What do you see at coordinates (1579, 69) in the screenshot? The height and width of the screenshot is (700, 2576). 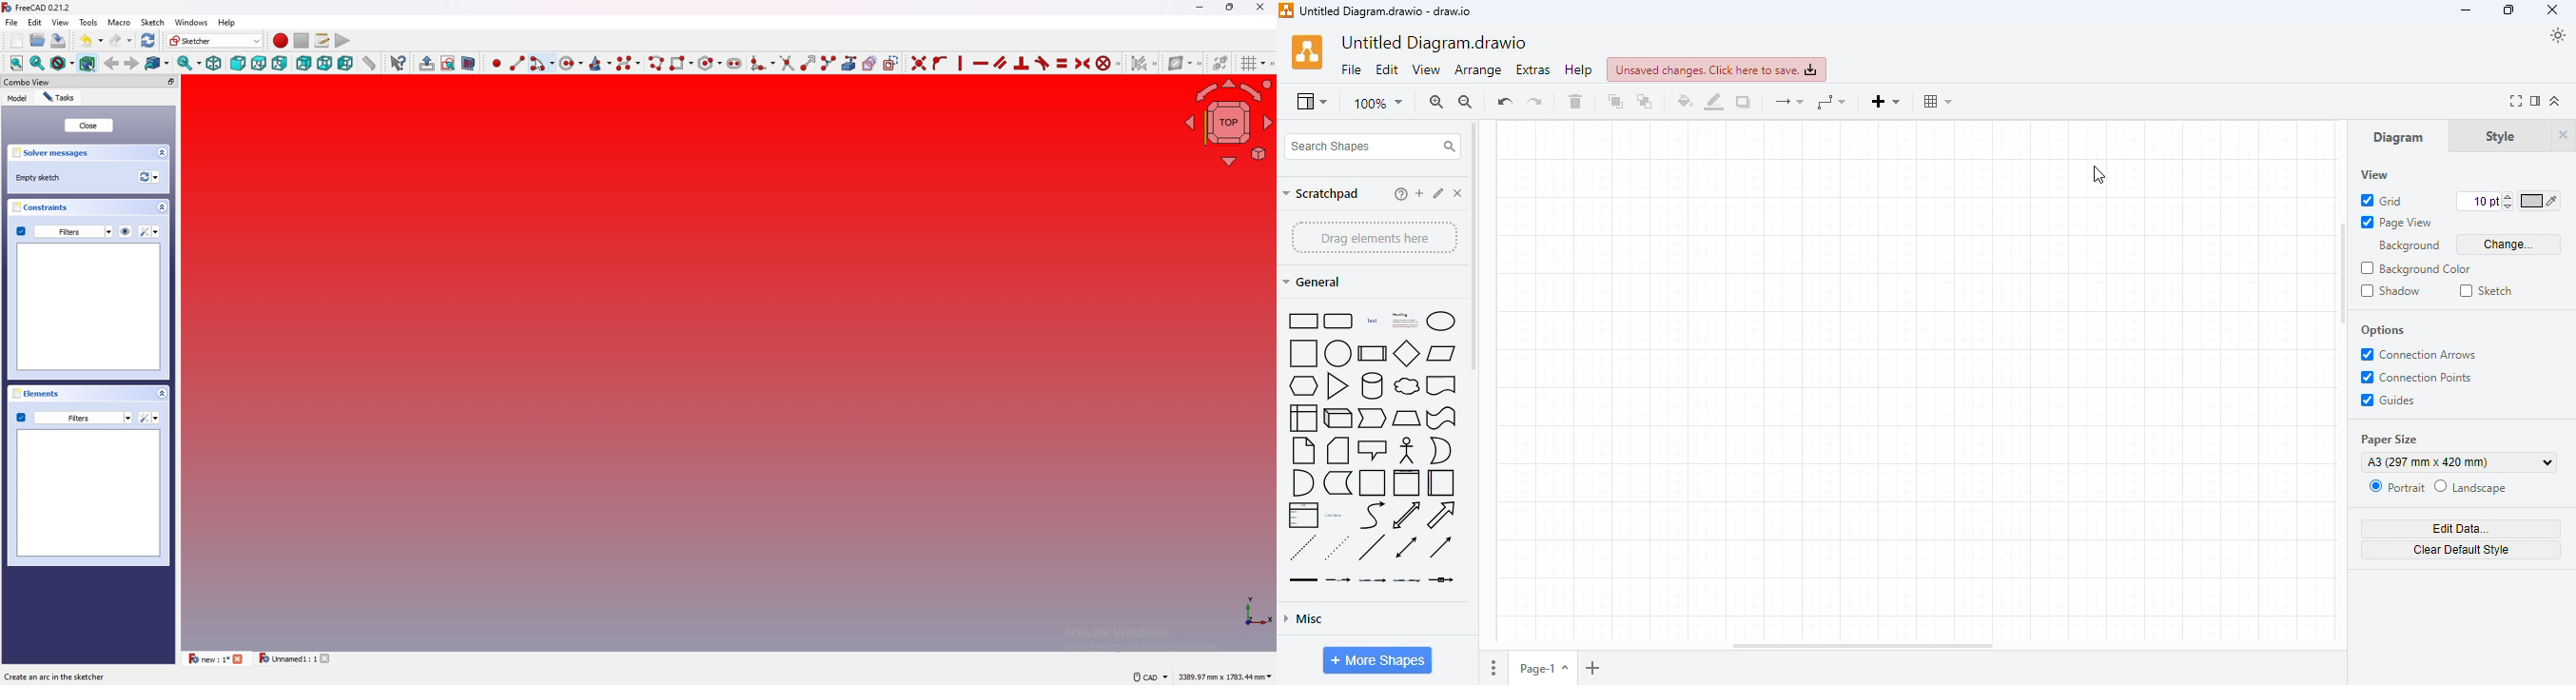 I see `help` at bounding box center [1579, 69].